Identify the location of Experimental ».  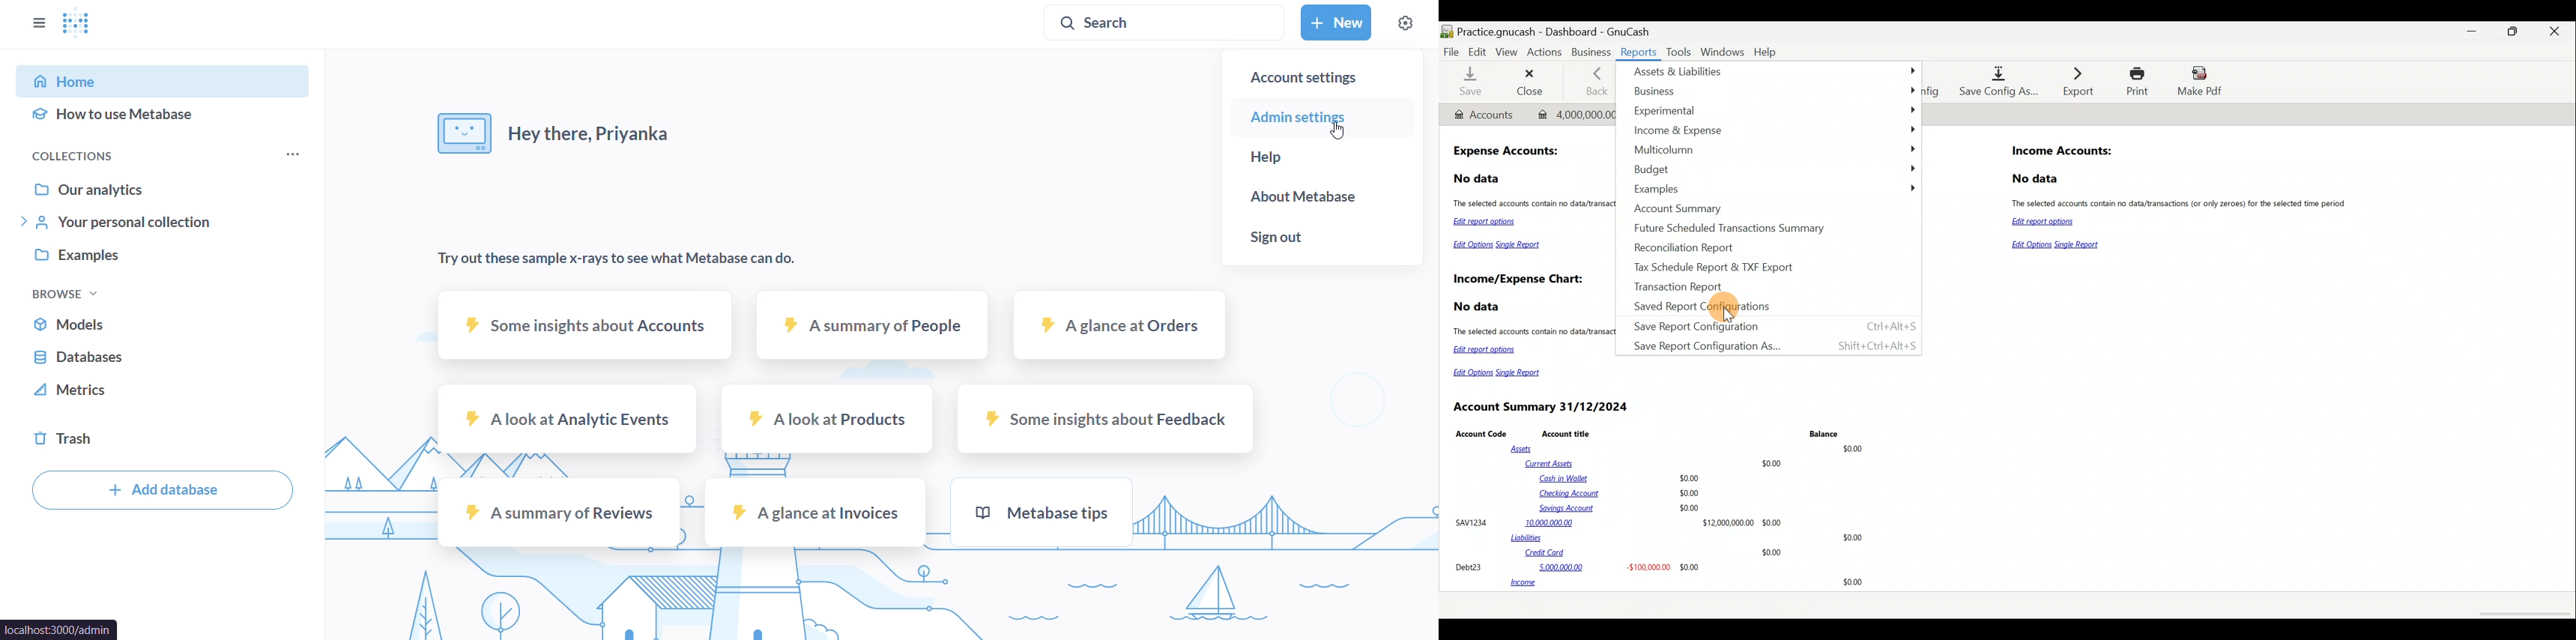
(1776, 111).